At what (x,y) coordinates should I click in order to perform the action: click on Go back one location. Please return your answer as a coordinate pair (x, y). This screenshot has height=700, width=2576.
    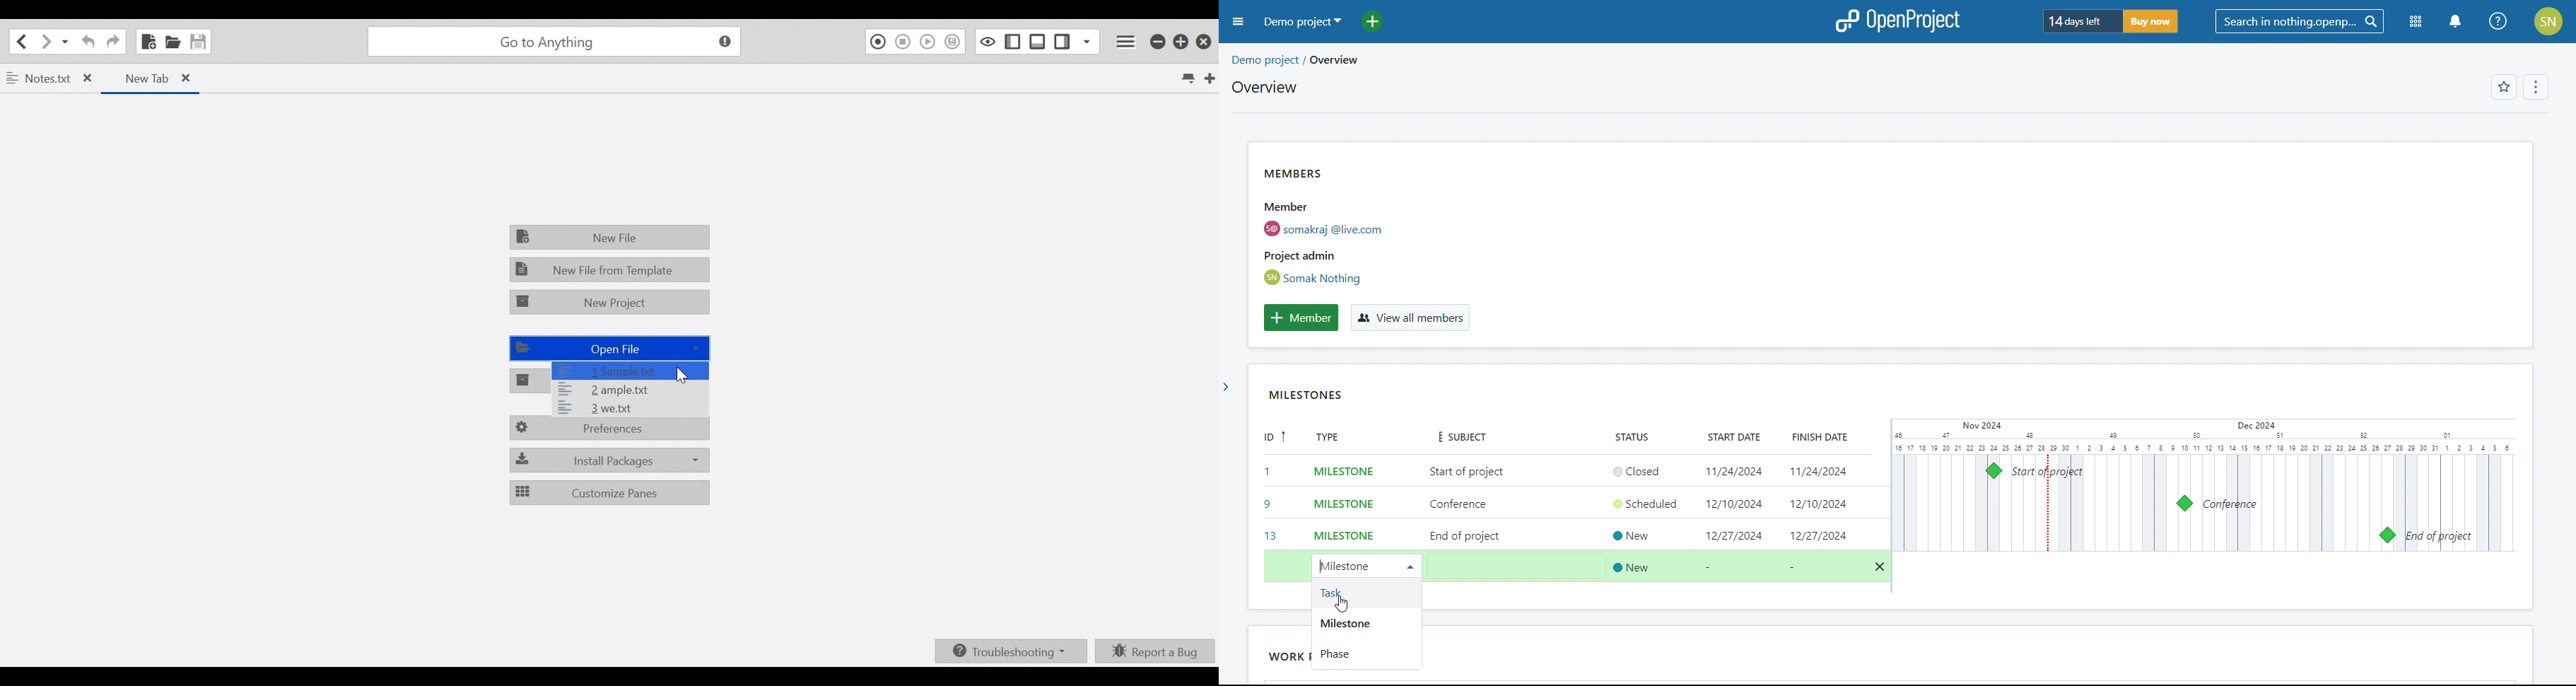
    Looking at the image, I should click on (23, 41).